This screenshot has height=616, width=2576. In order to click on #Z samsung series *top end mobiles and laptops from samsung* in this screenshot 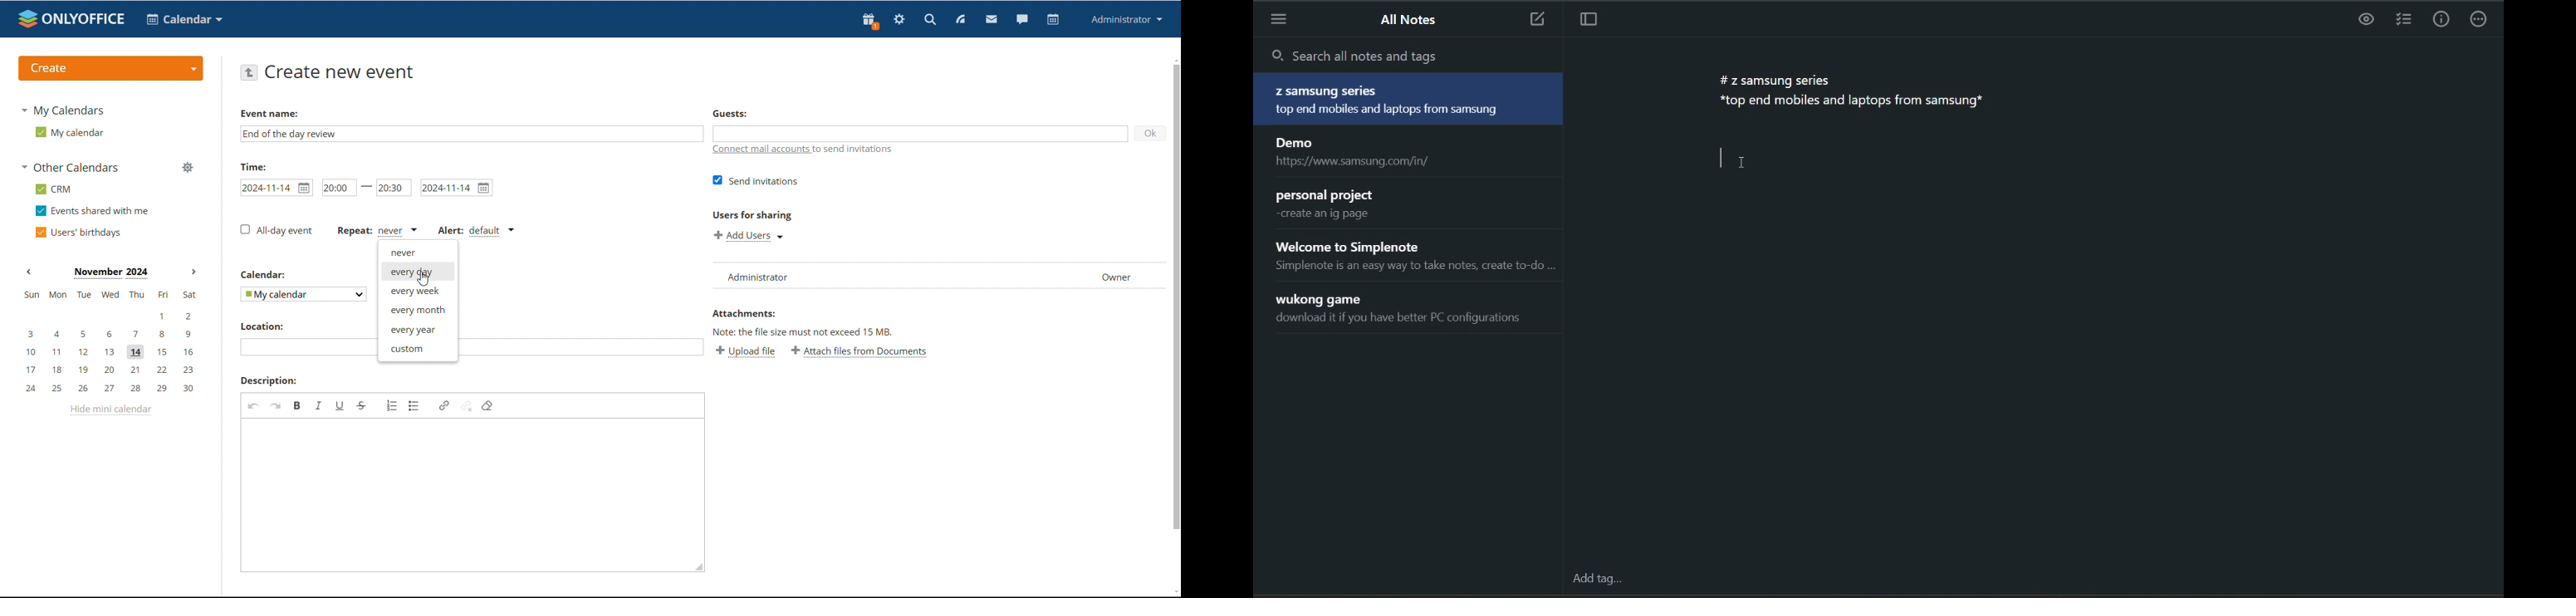, I will do `click(1410, 100)`.